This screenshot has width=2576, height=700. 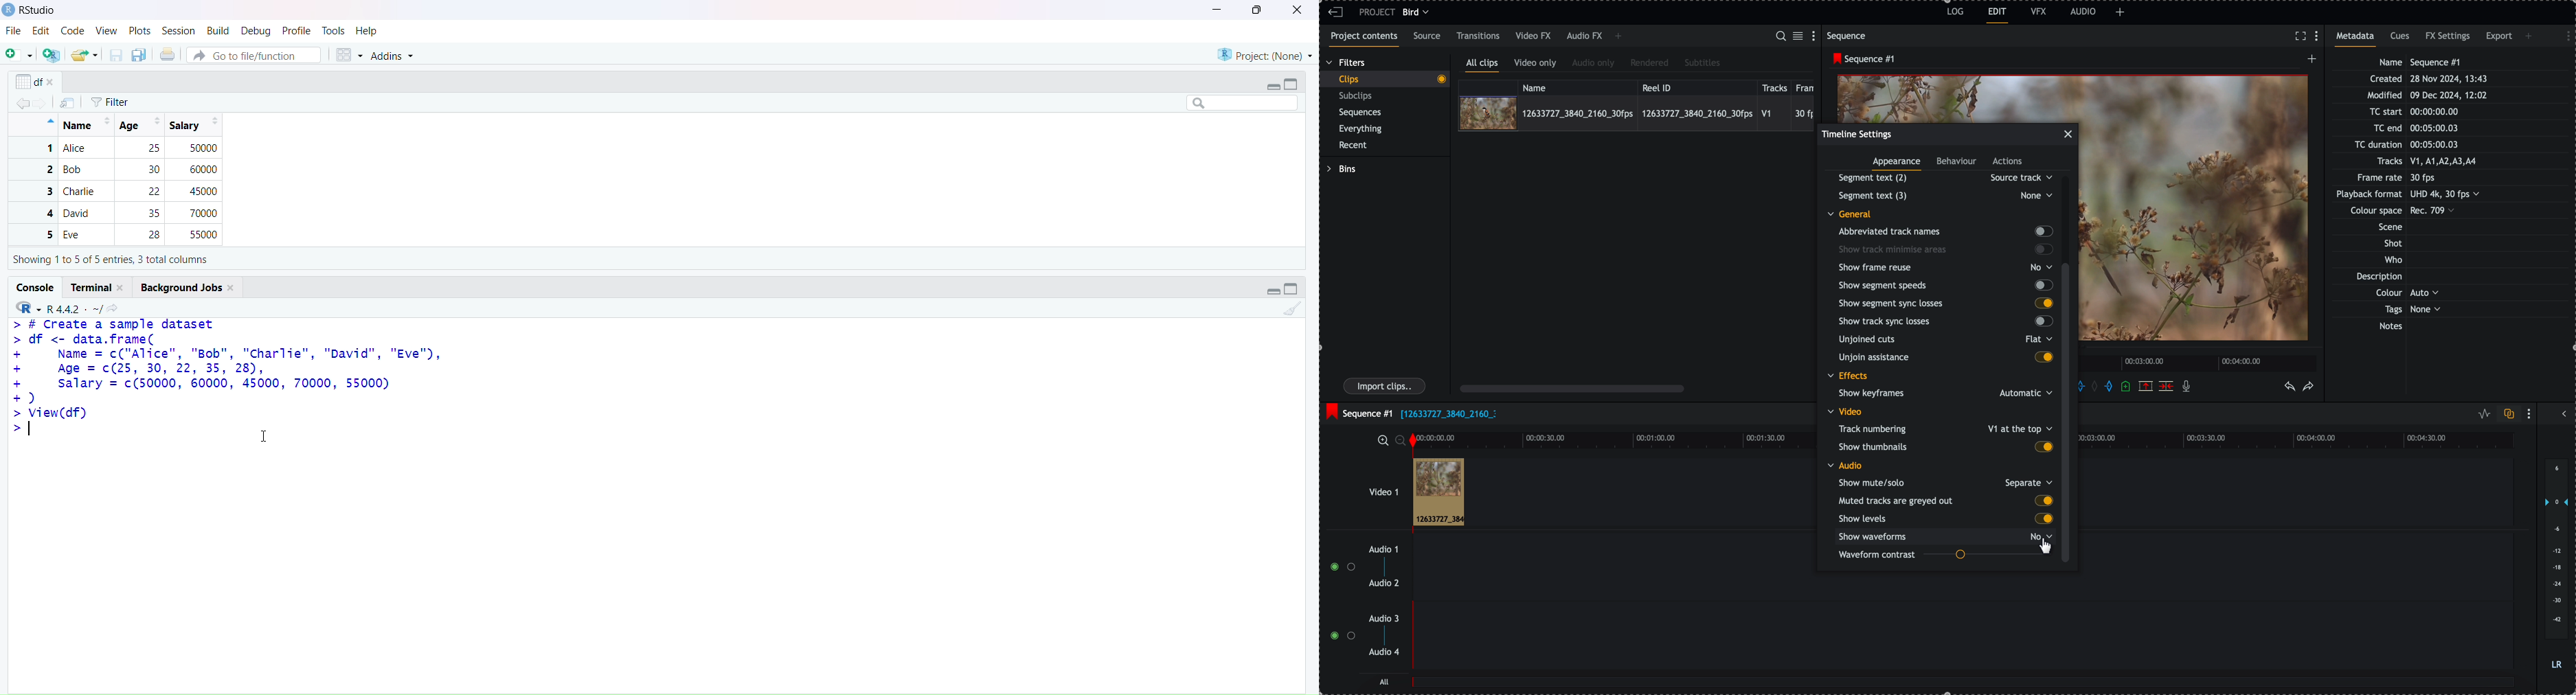 I want to click on expand, so click(x=1267, y=290).